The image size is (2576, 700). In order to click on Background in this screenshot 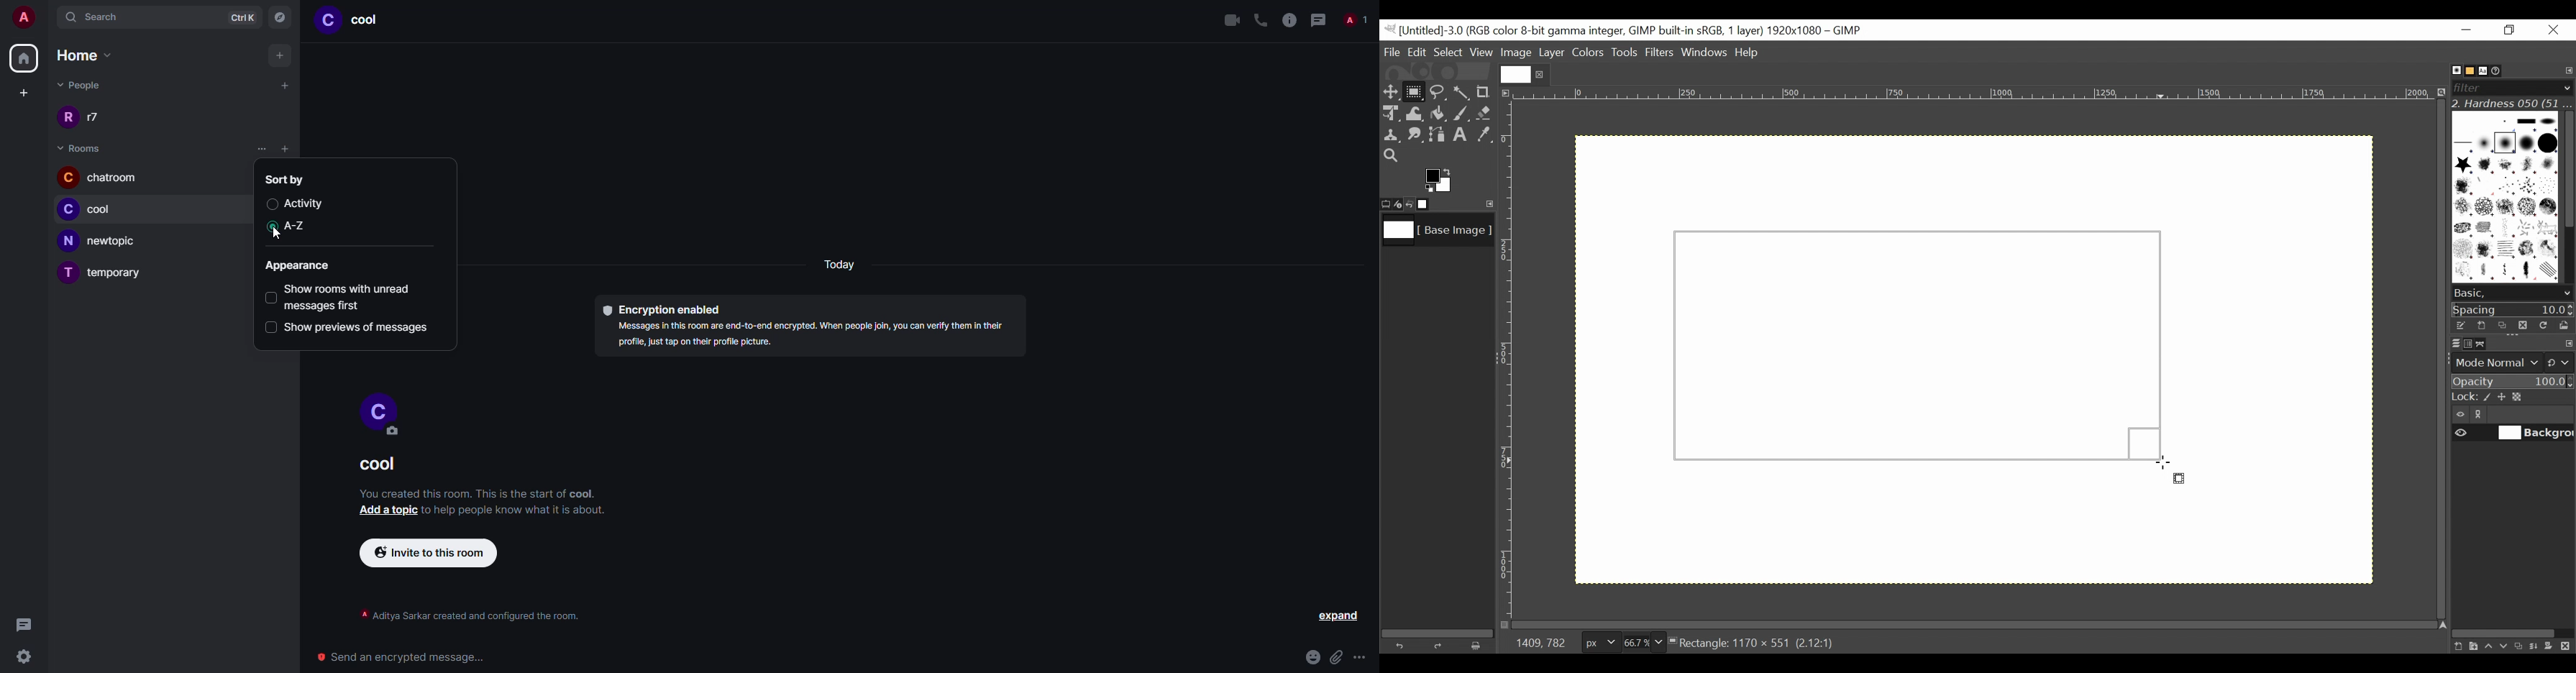, I will do `click(1857, 292)`.